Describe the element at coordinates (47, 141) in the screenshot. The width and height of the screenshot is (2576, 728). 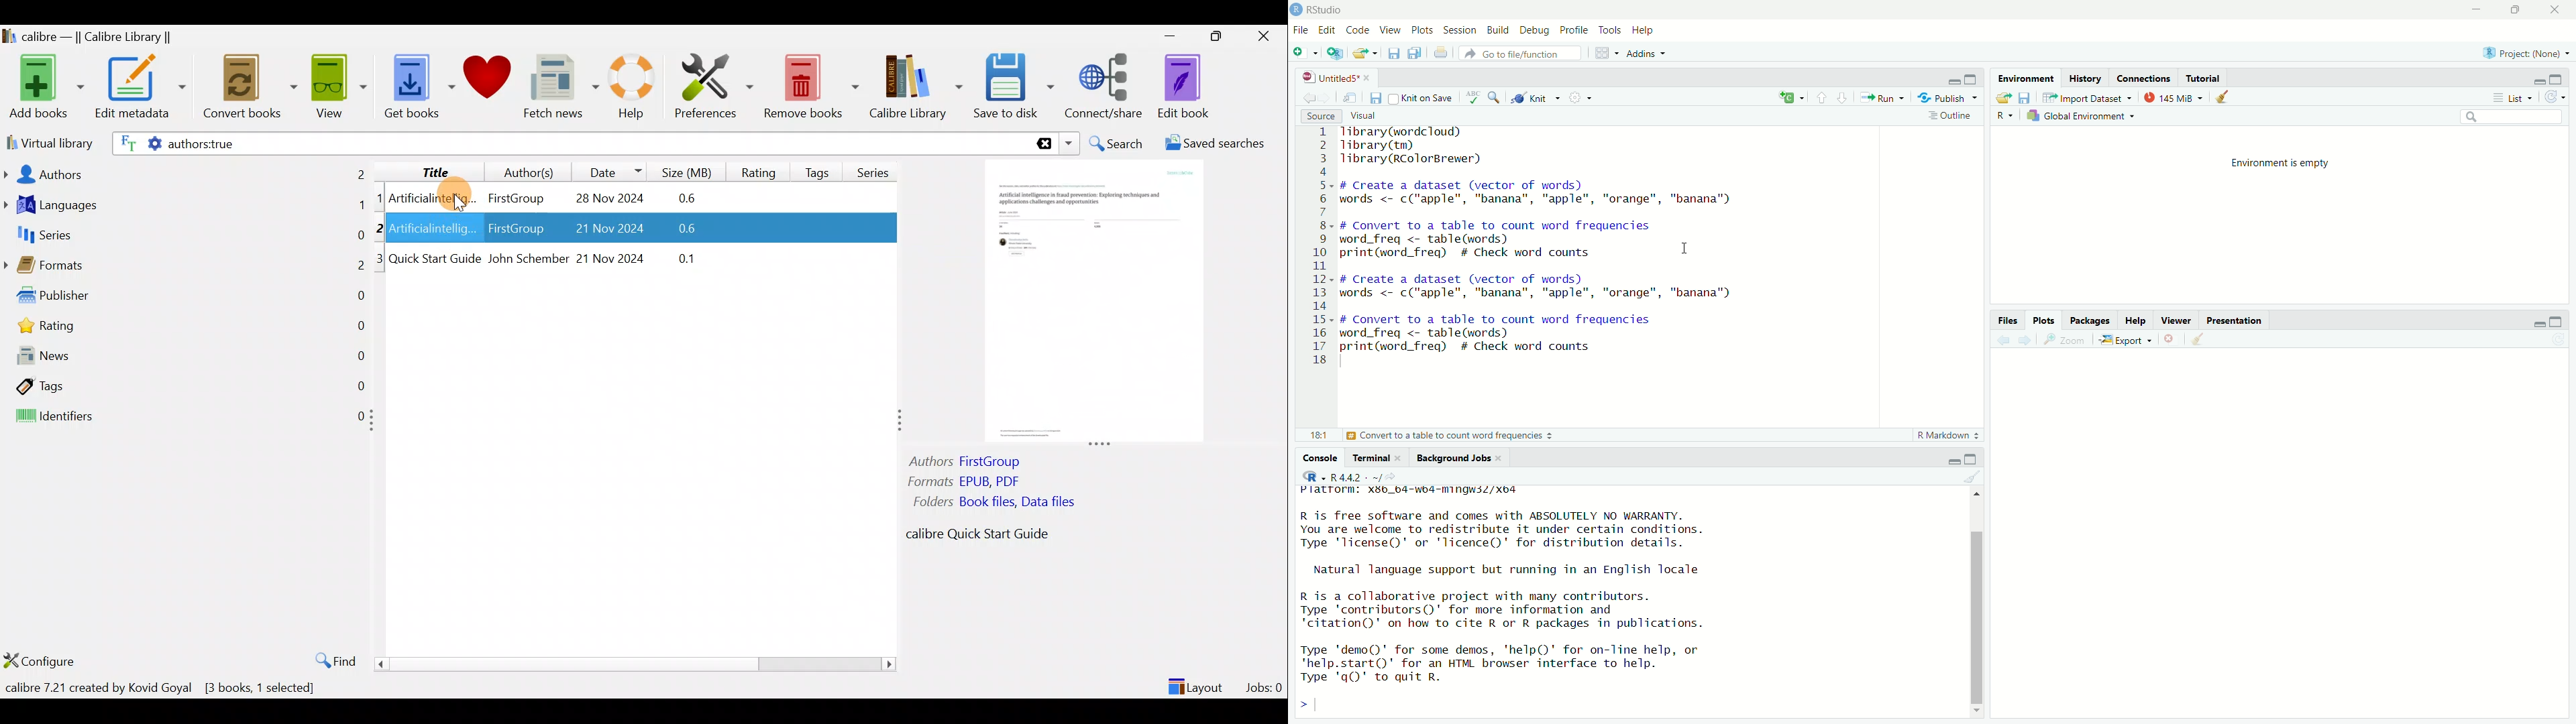
I see `Virtual library` at that location.